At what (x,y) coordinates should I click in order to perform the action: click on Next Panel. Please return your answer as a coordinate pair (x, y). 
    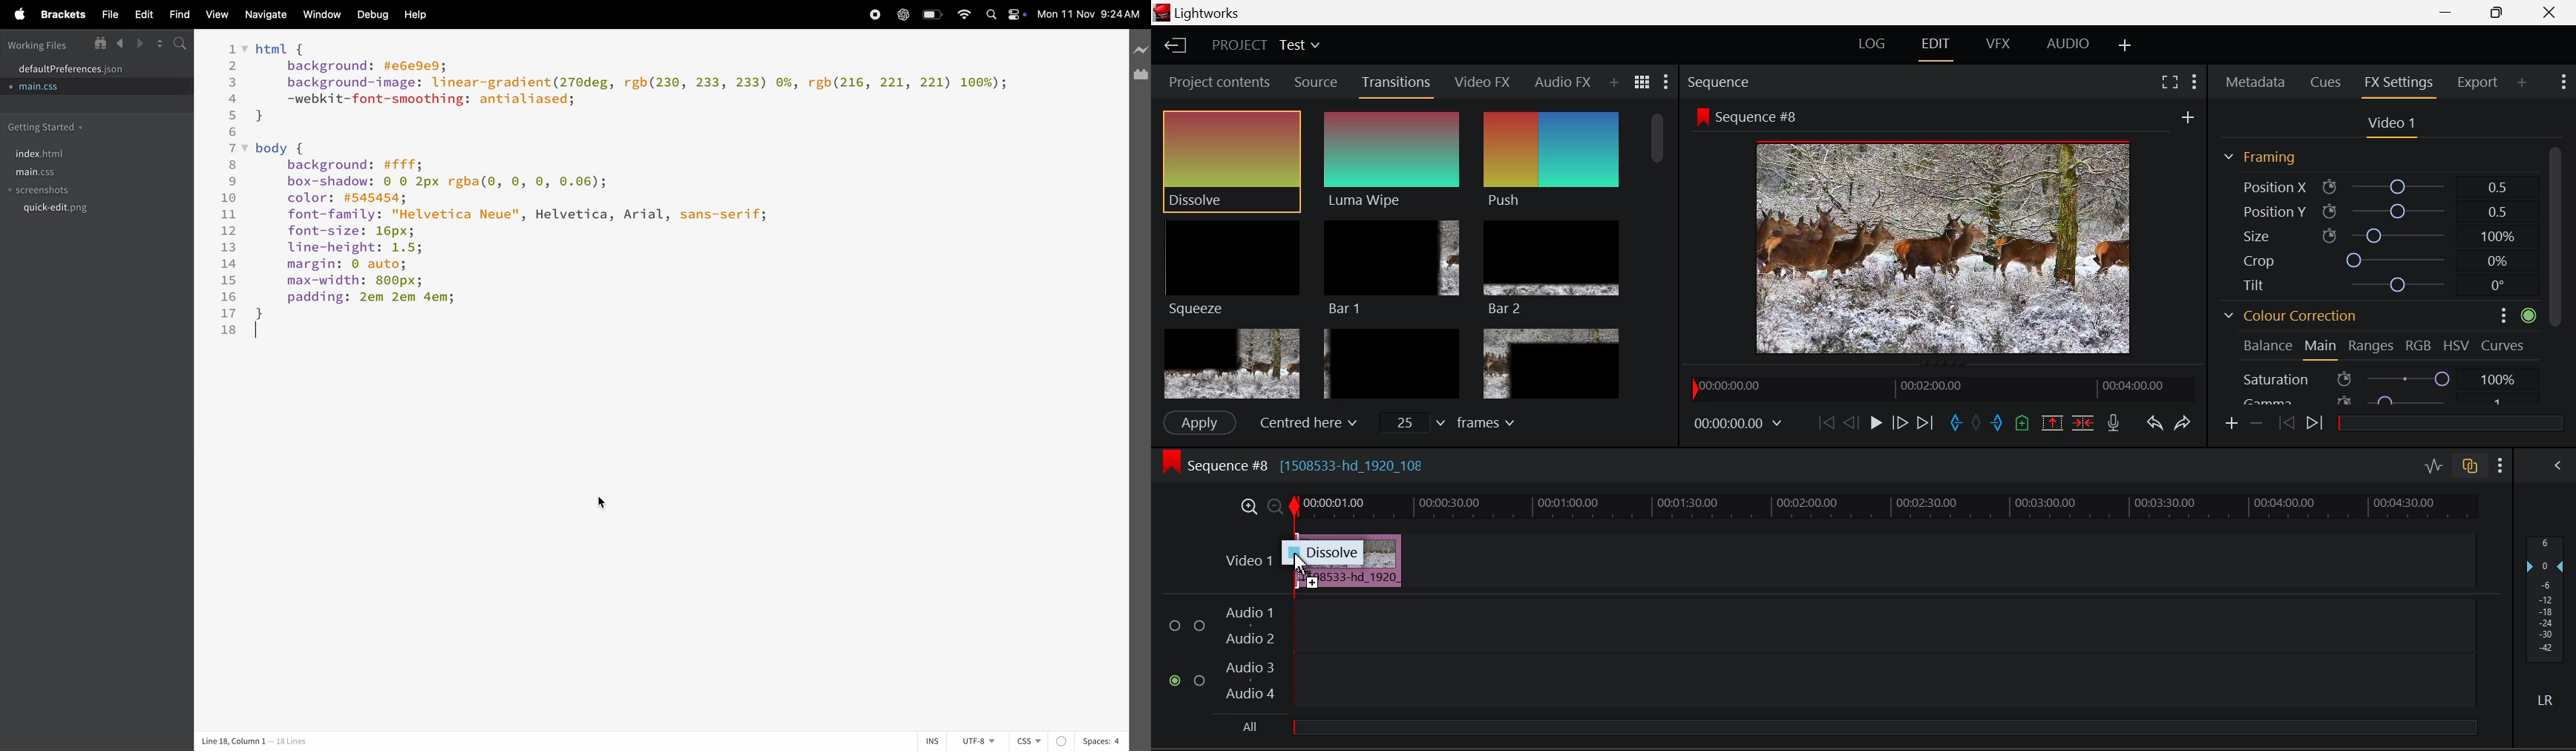
    Looking at the image, I should click on (1573, 81).